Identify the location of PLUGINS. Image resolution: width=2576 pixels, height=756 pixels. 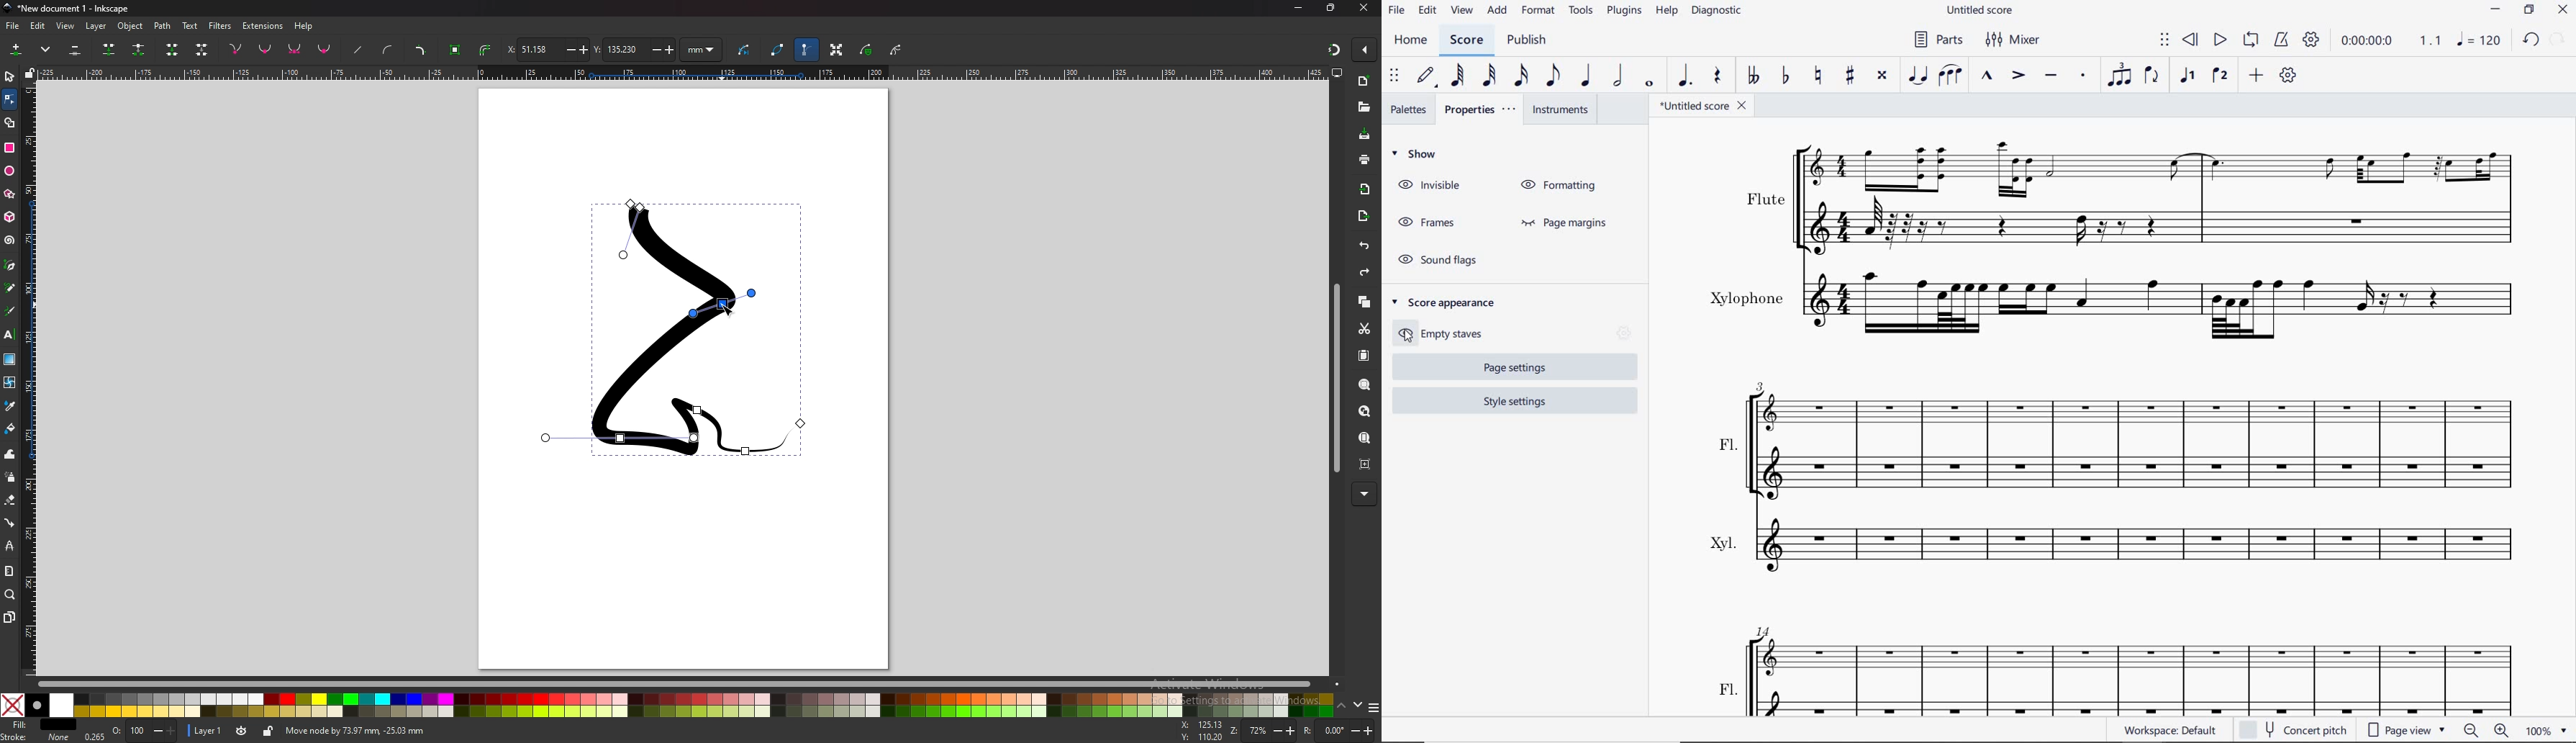
(1623, 15).